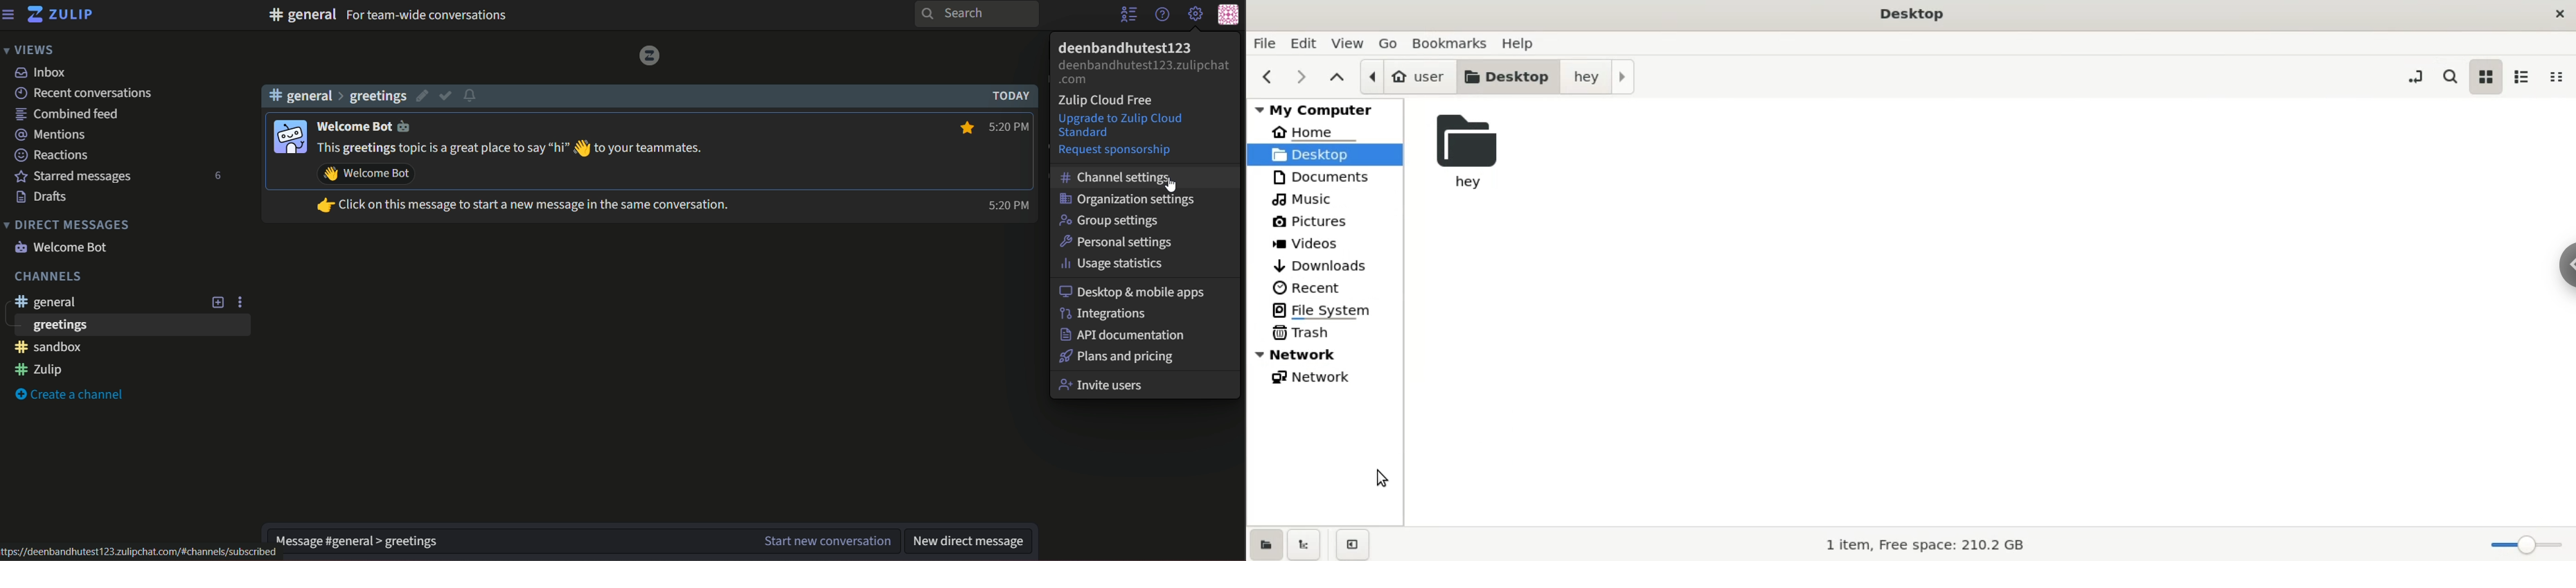 The height and width of the screenshot is (588, 2576). Describe the element at coordinates (1916, 15) in the screenshot. I see `desktop` at that location.